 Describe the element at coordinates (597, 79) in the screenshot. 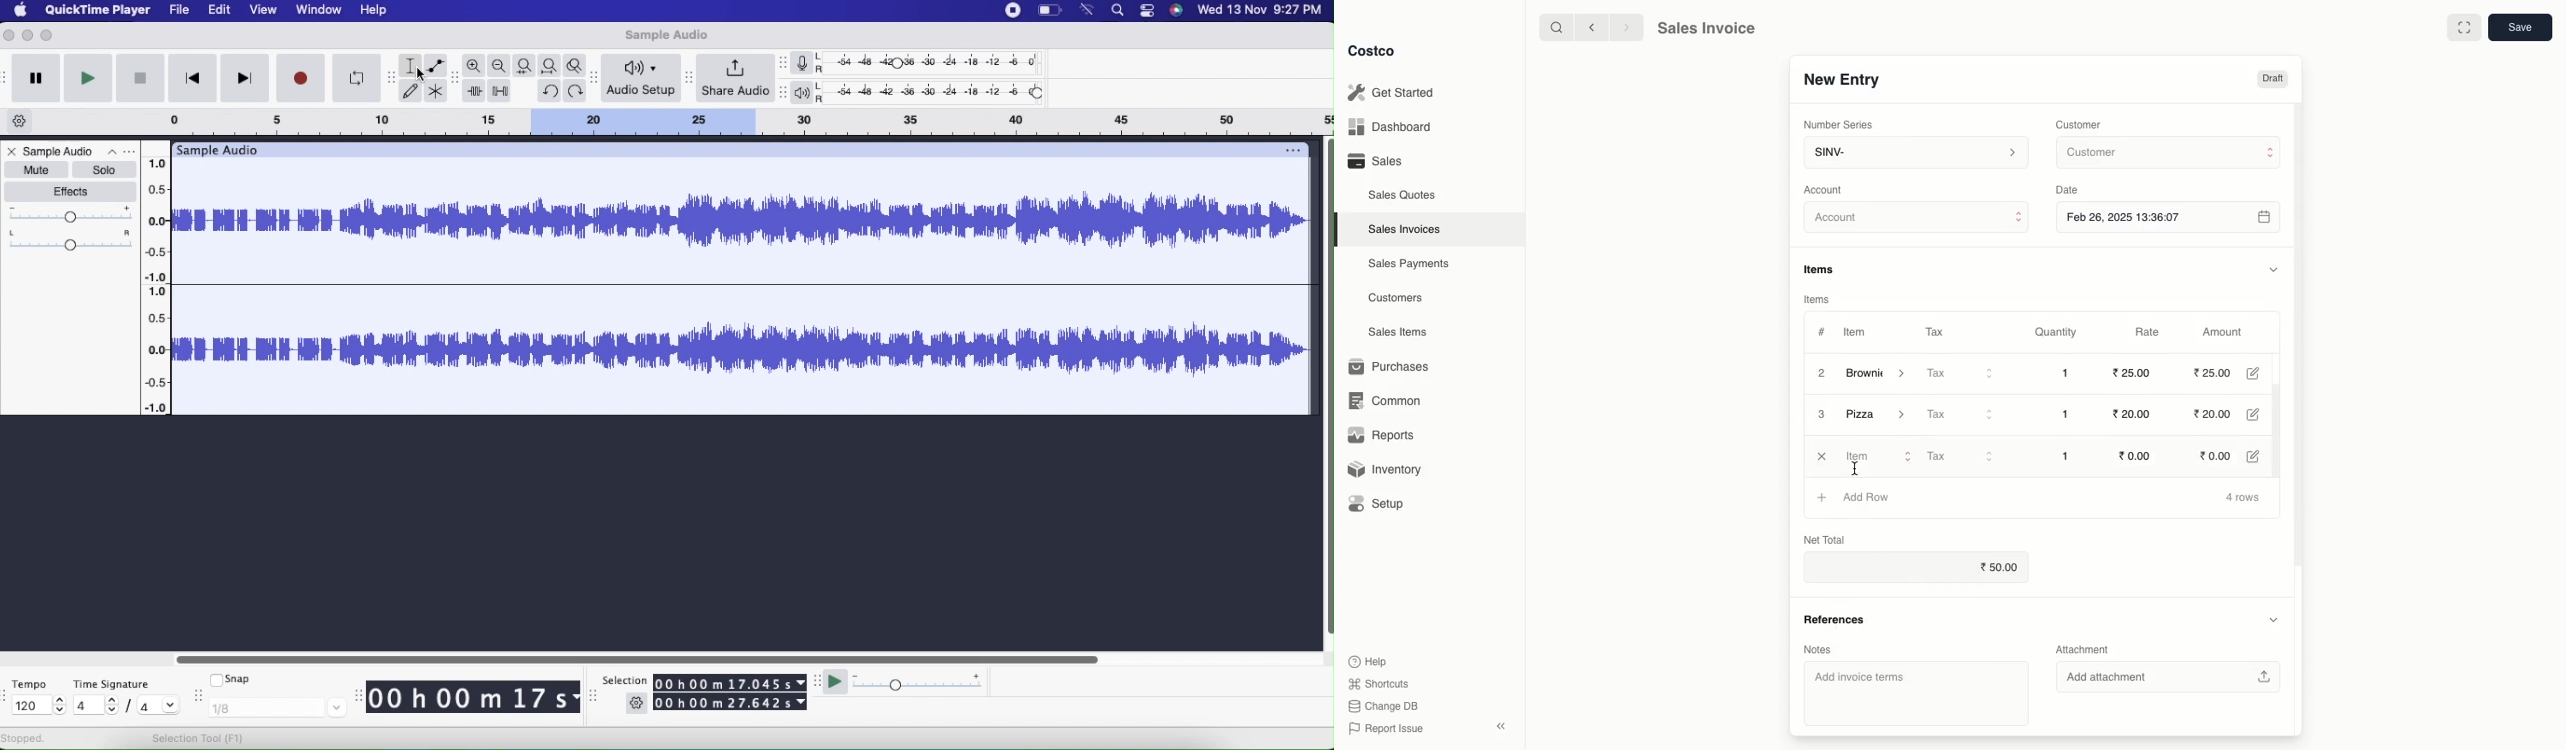

I see `move toolbar` at that location.